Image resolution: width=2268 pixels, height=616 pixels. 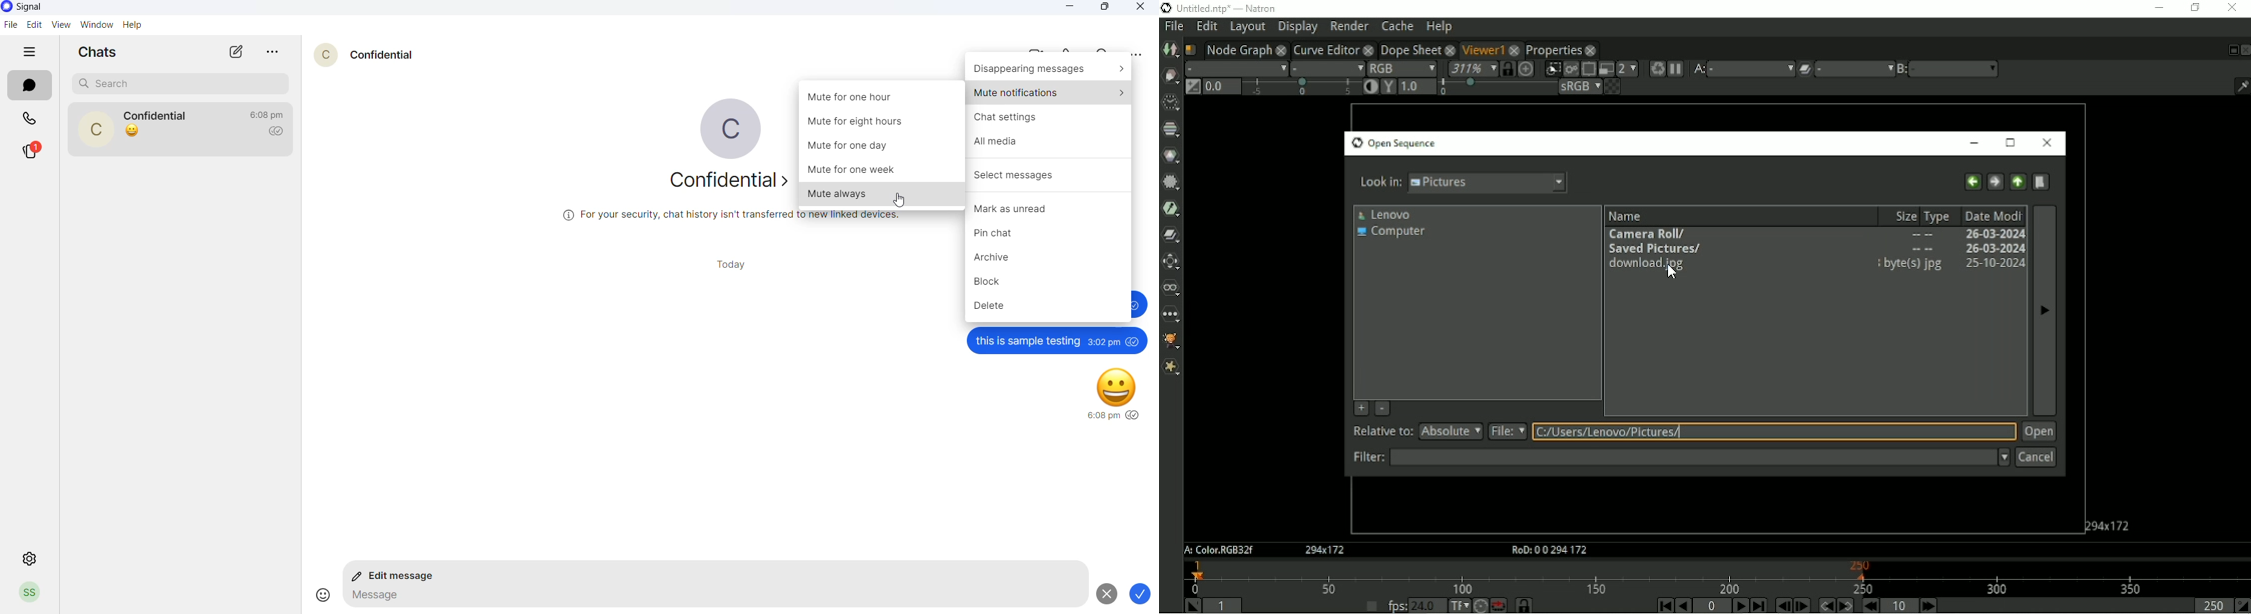 I want to click on ok, so click(x=1143, y=595).